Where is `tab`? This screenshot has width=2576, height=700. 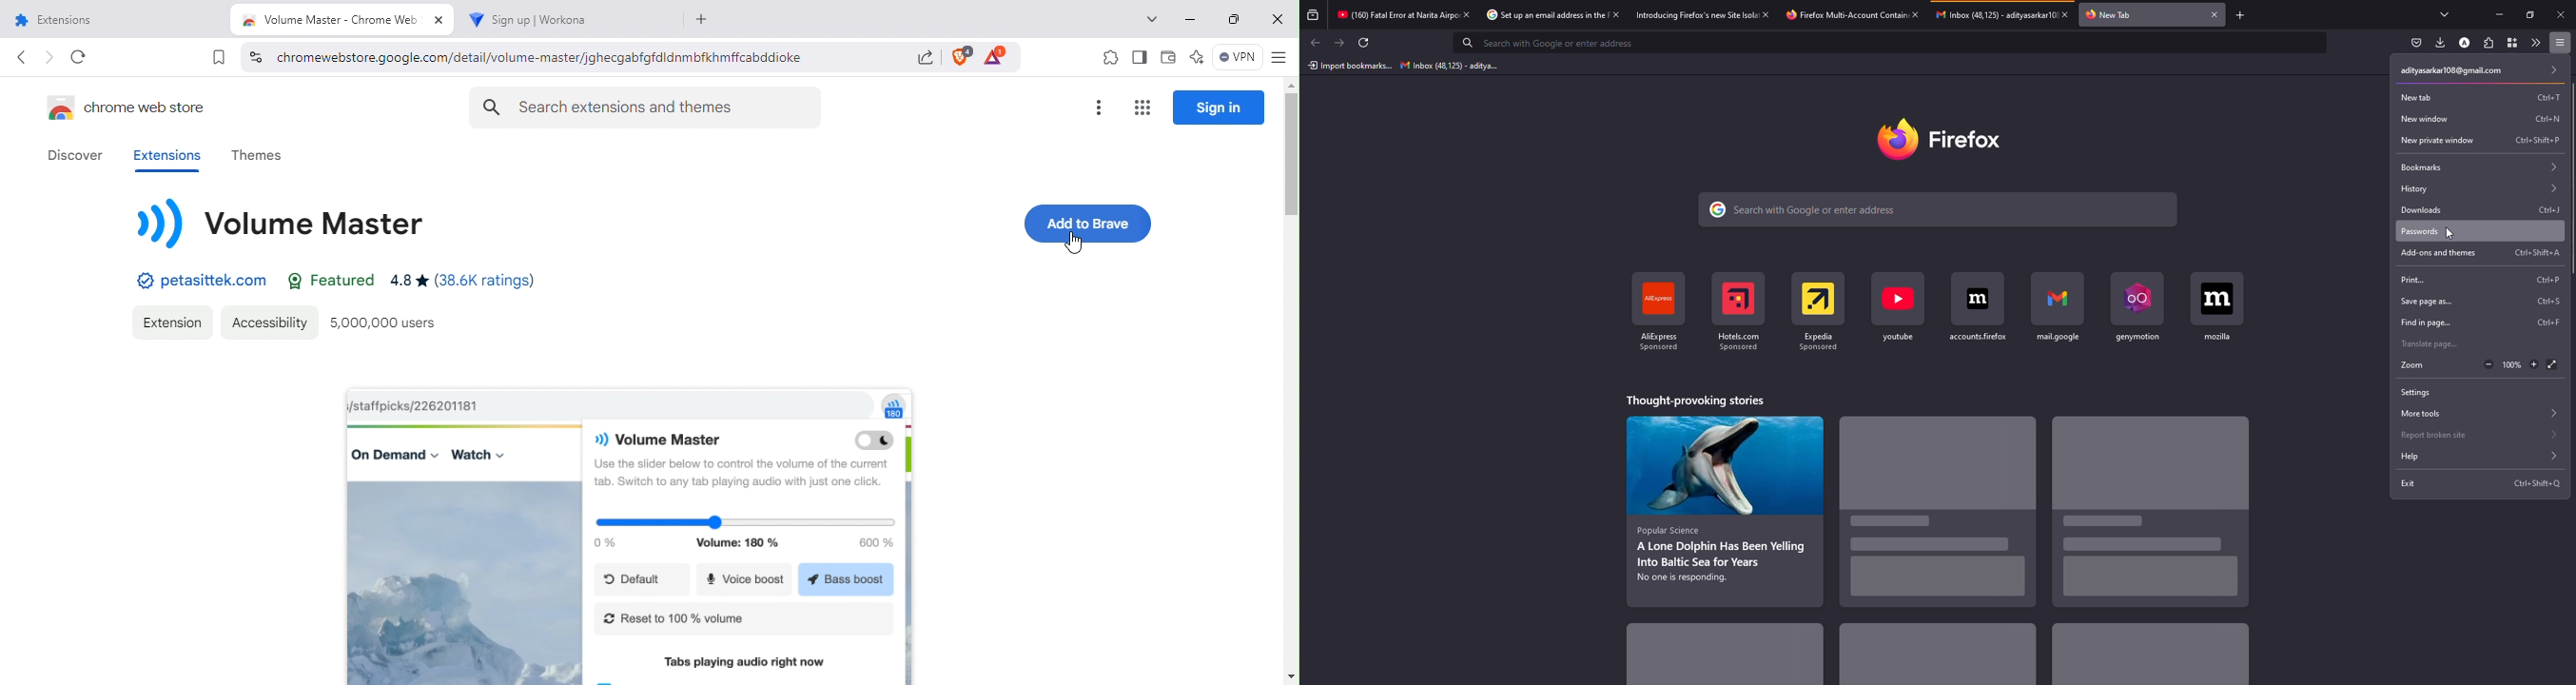 tab is located at coordinates (1995, 14).